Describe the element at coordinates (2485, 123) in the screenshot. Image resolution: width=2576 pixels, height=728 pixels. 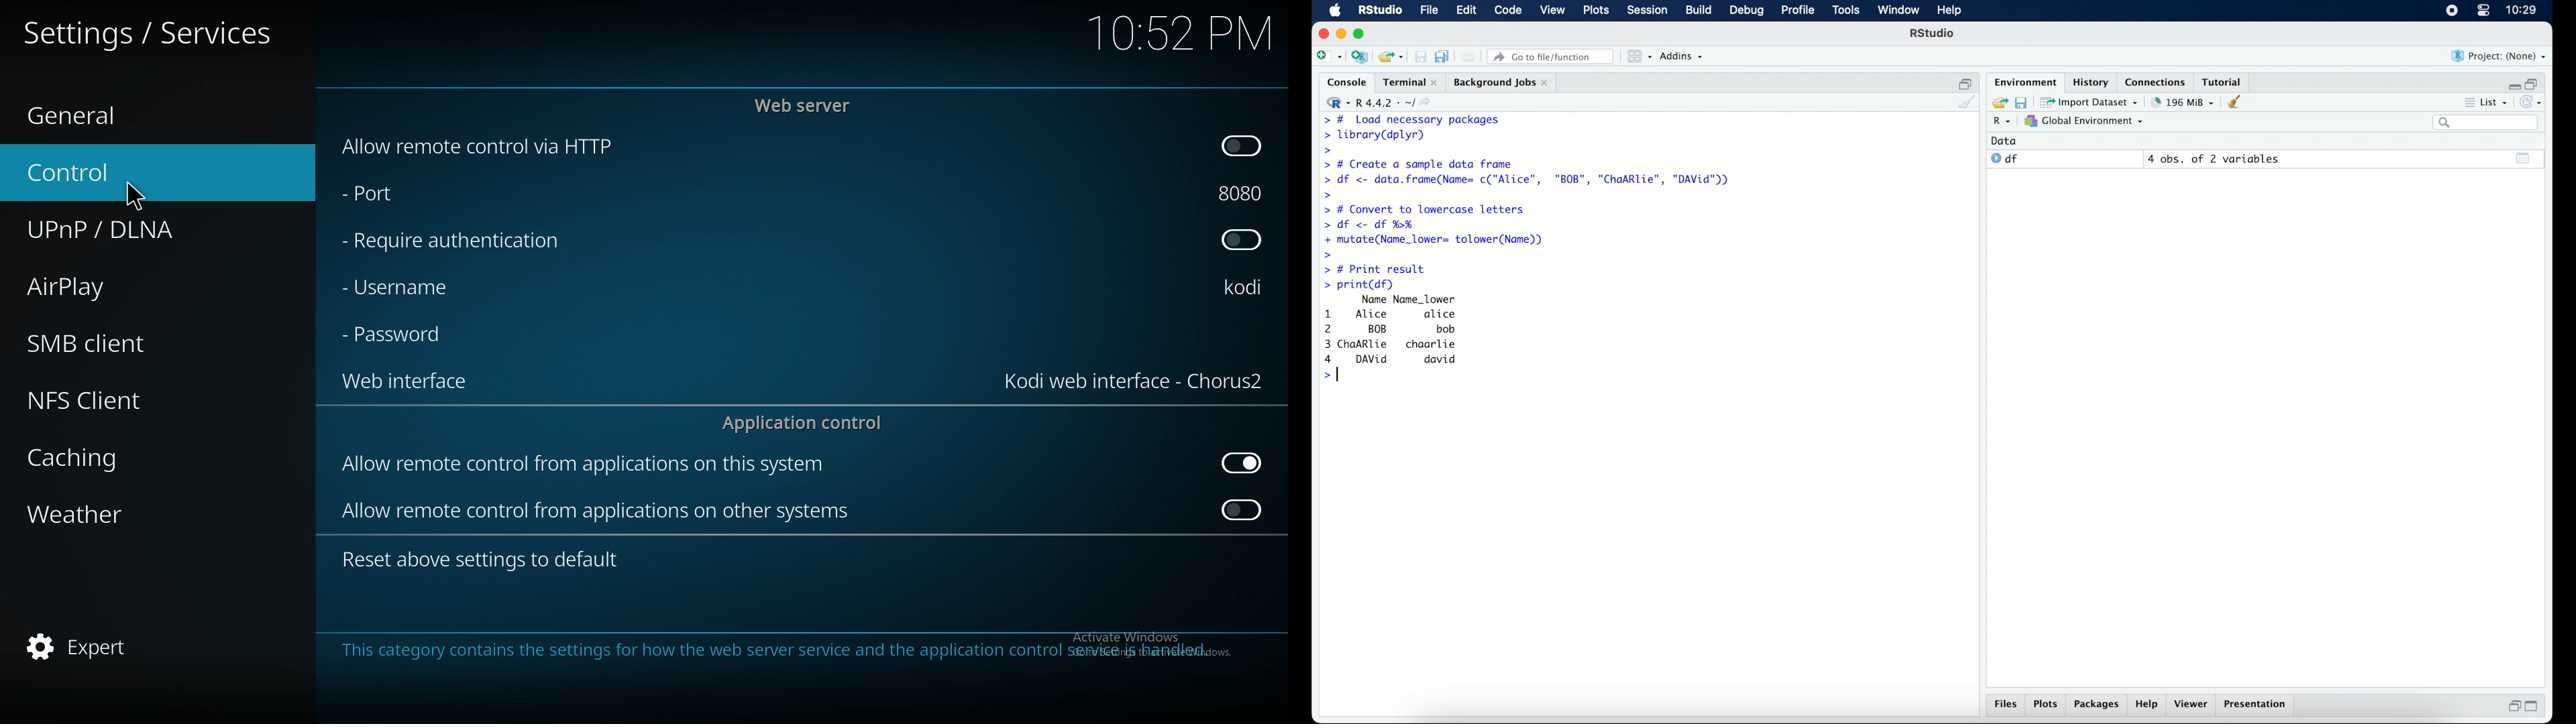
I see `search bar` at that location.